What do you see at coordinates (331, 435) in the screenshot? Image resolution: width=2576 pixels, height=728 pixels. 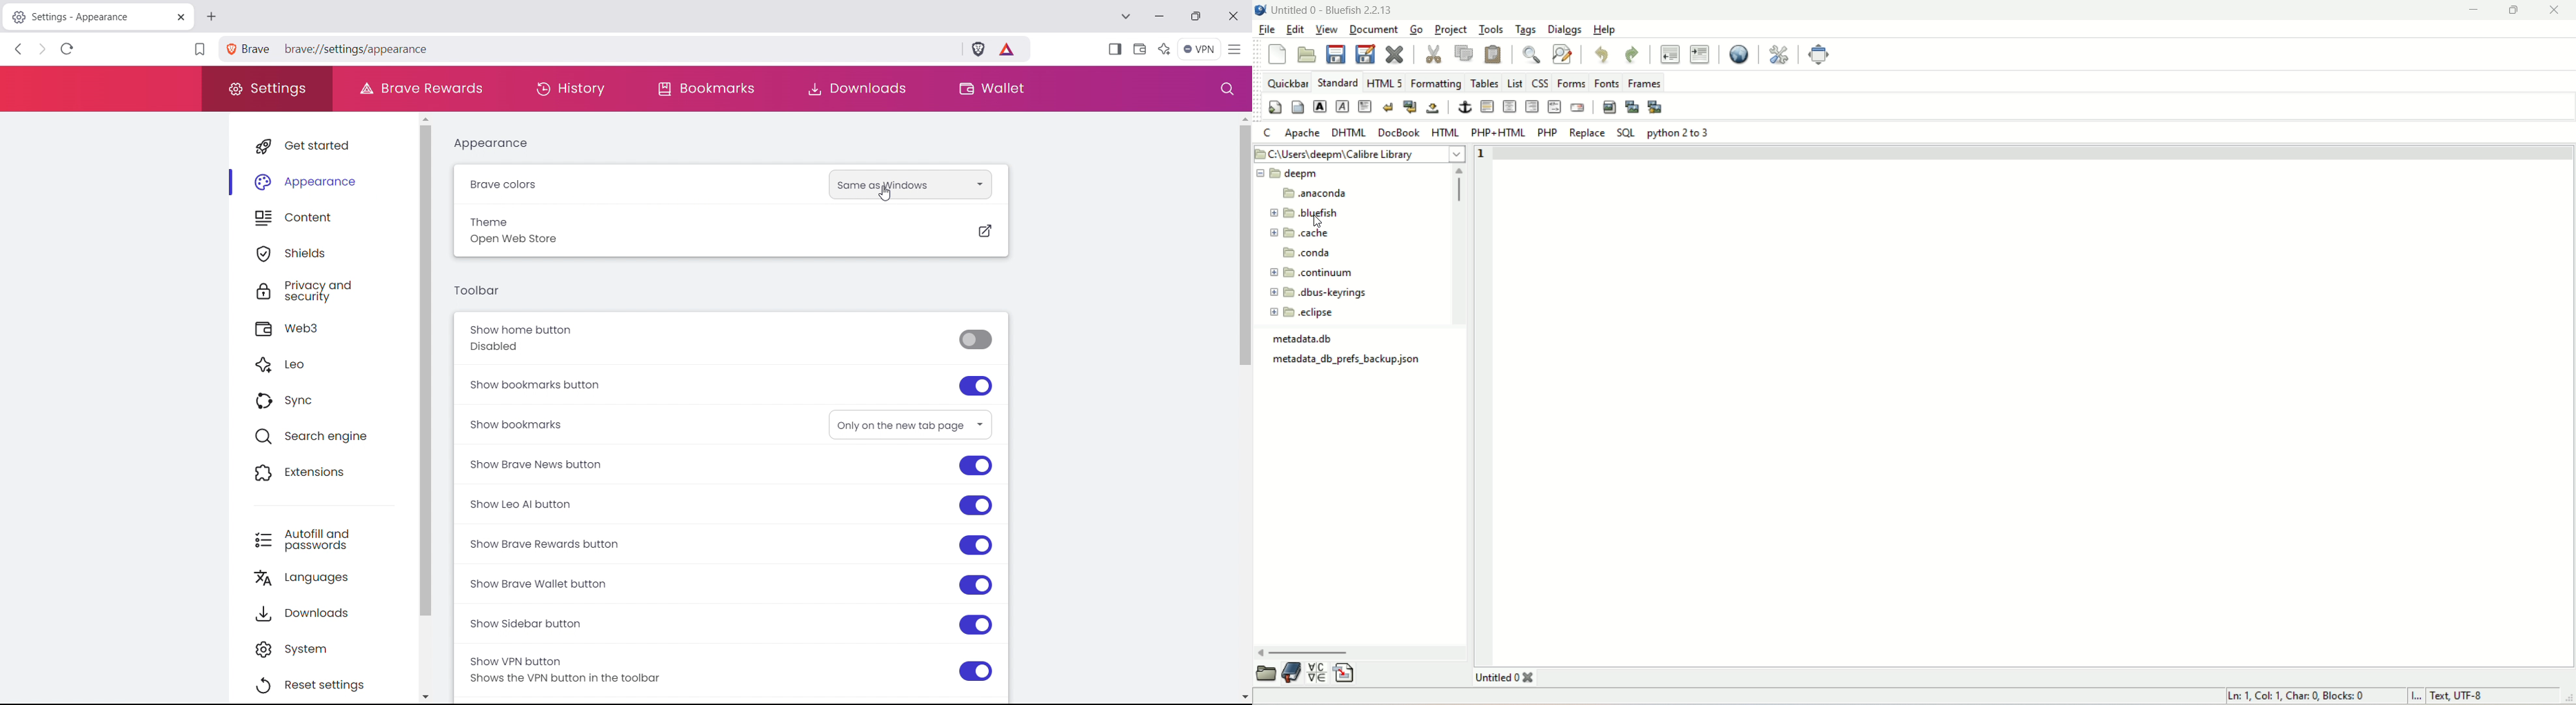 I see `search engine` at bounding box center [331, 435].